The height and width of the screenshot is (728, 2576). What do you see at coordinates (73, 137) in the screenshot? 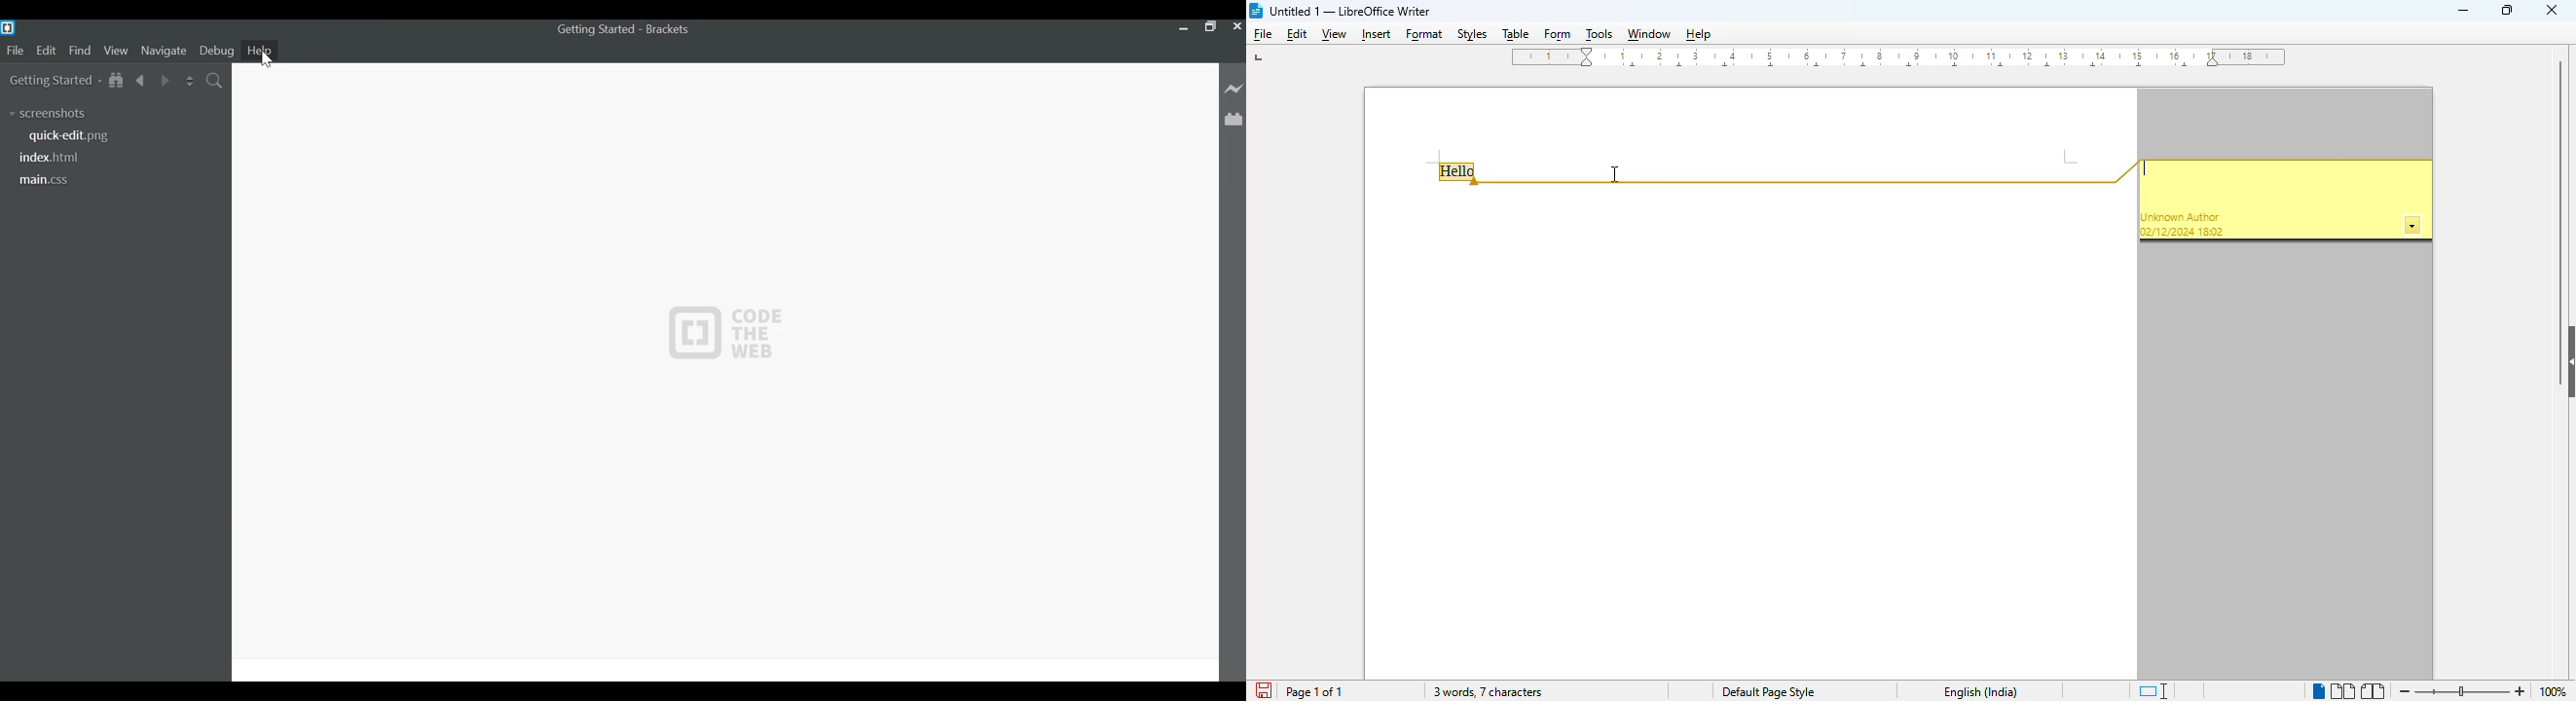
I see `quick edit png File` at bounding box center [73, 137].